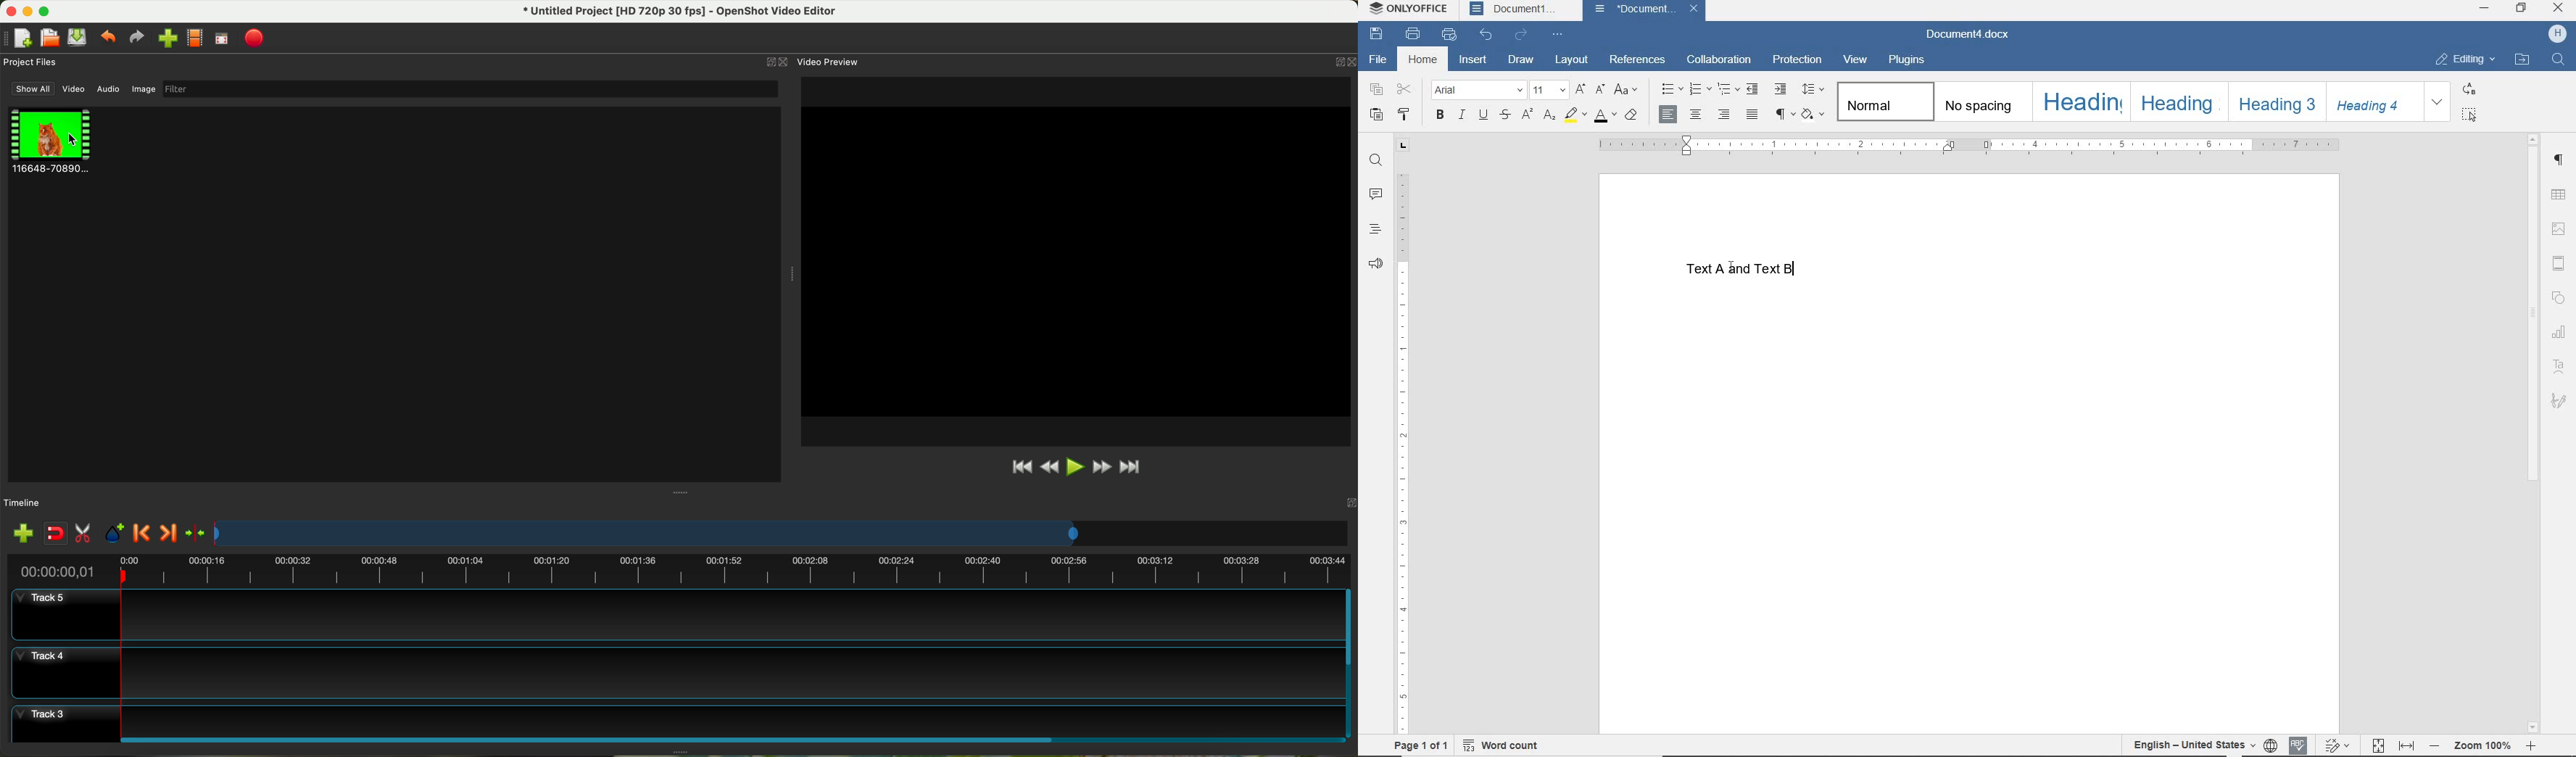 The image size is (2576, 784). What do you see at coordinates (1482, 115) in the screenshot?
I see `UNDERLINE` at bounding box center [1482, 115].